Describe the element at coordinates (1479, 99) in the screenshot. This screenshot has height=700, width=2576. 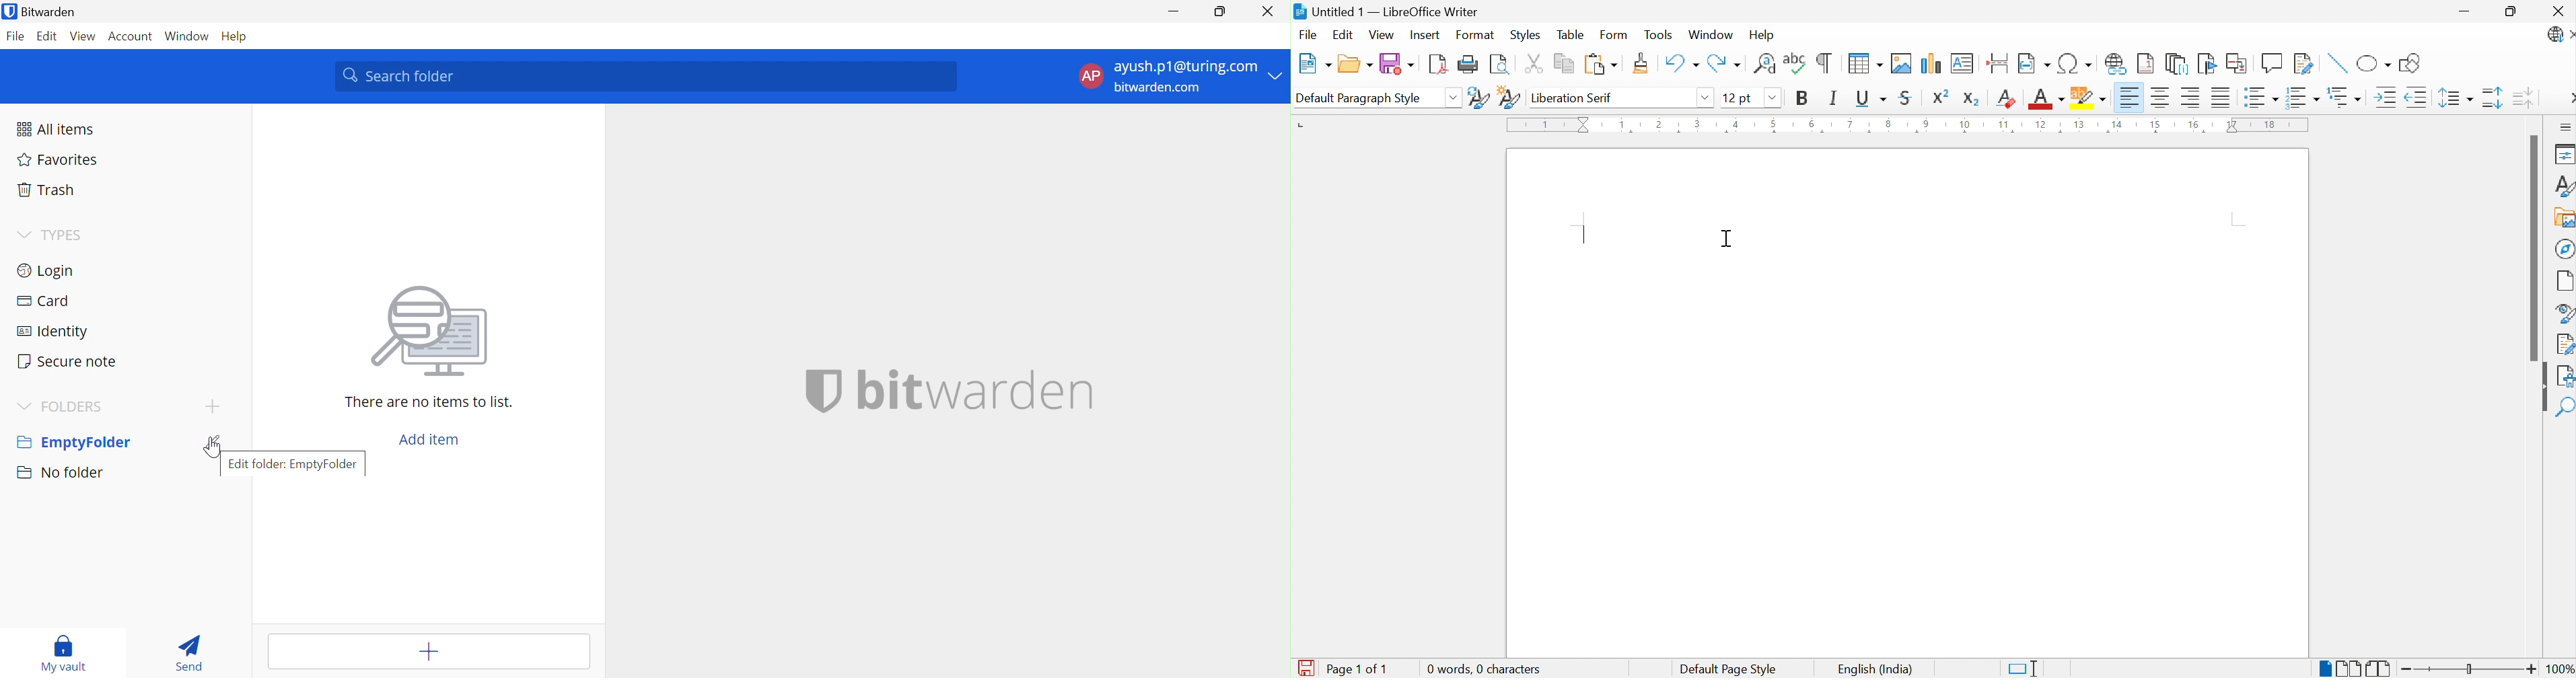
I see `Update Selected Style` at that location.